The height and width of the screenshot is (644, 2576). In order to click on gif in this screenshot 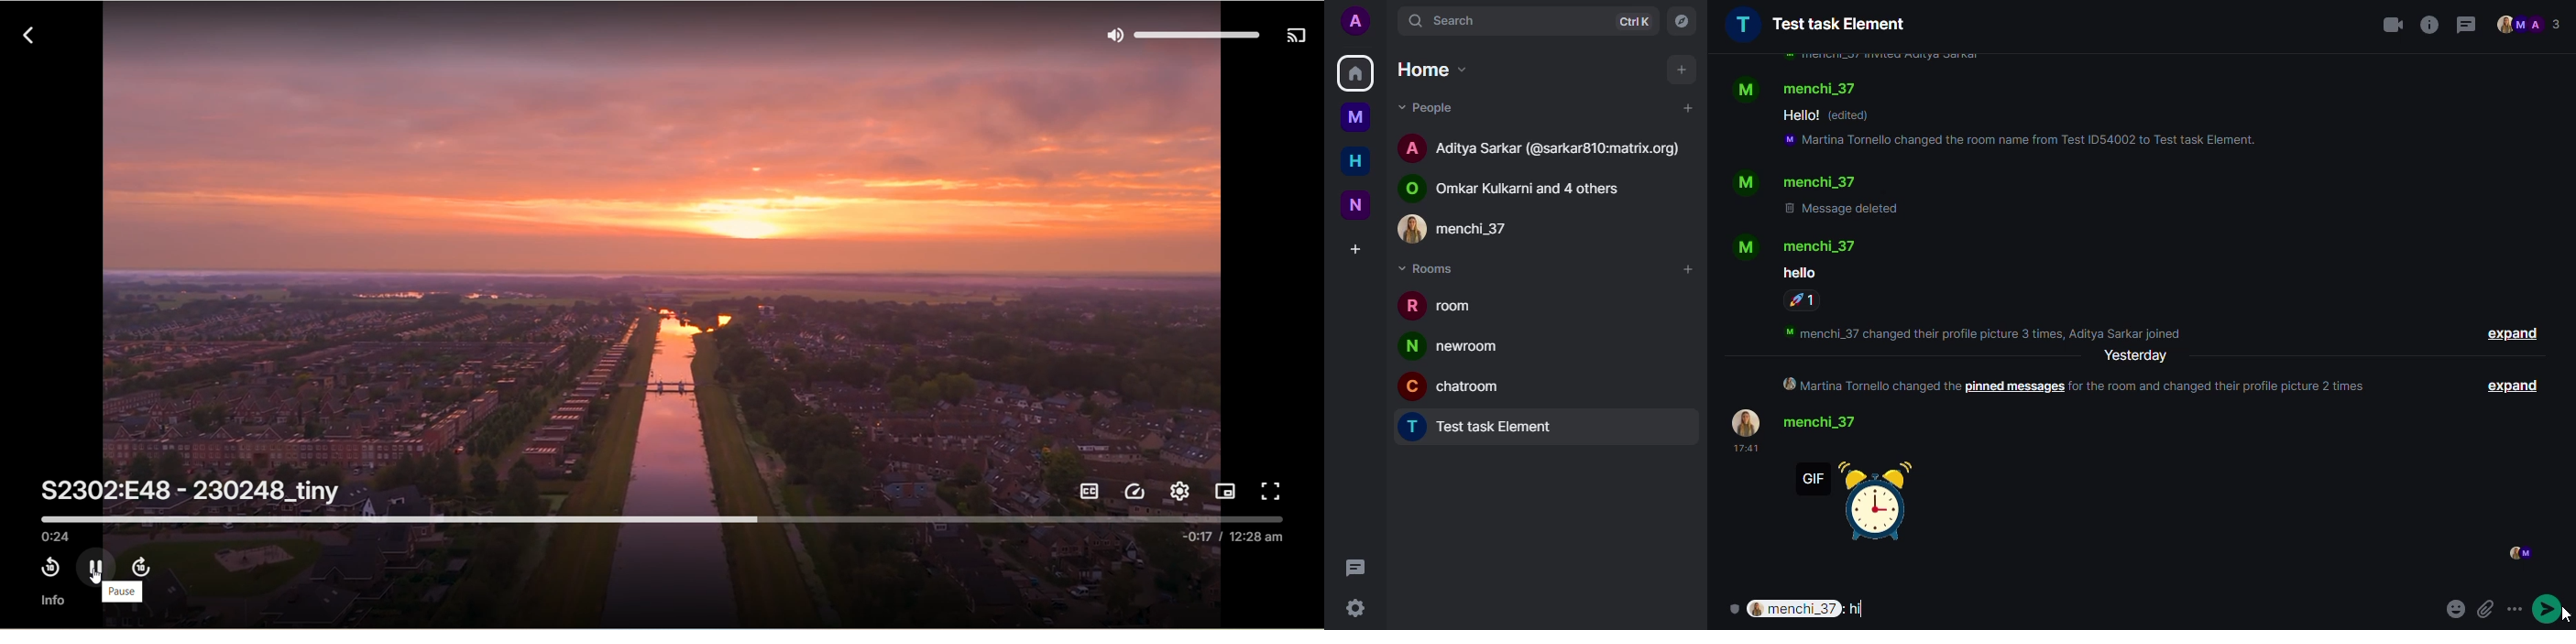, I will do `click(1862, 499)`.